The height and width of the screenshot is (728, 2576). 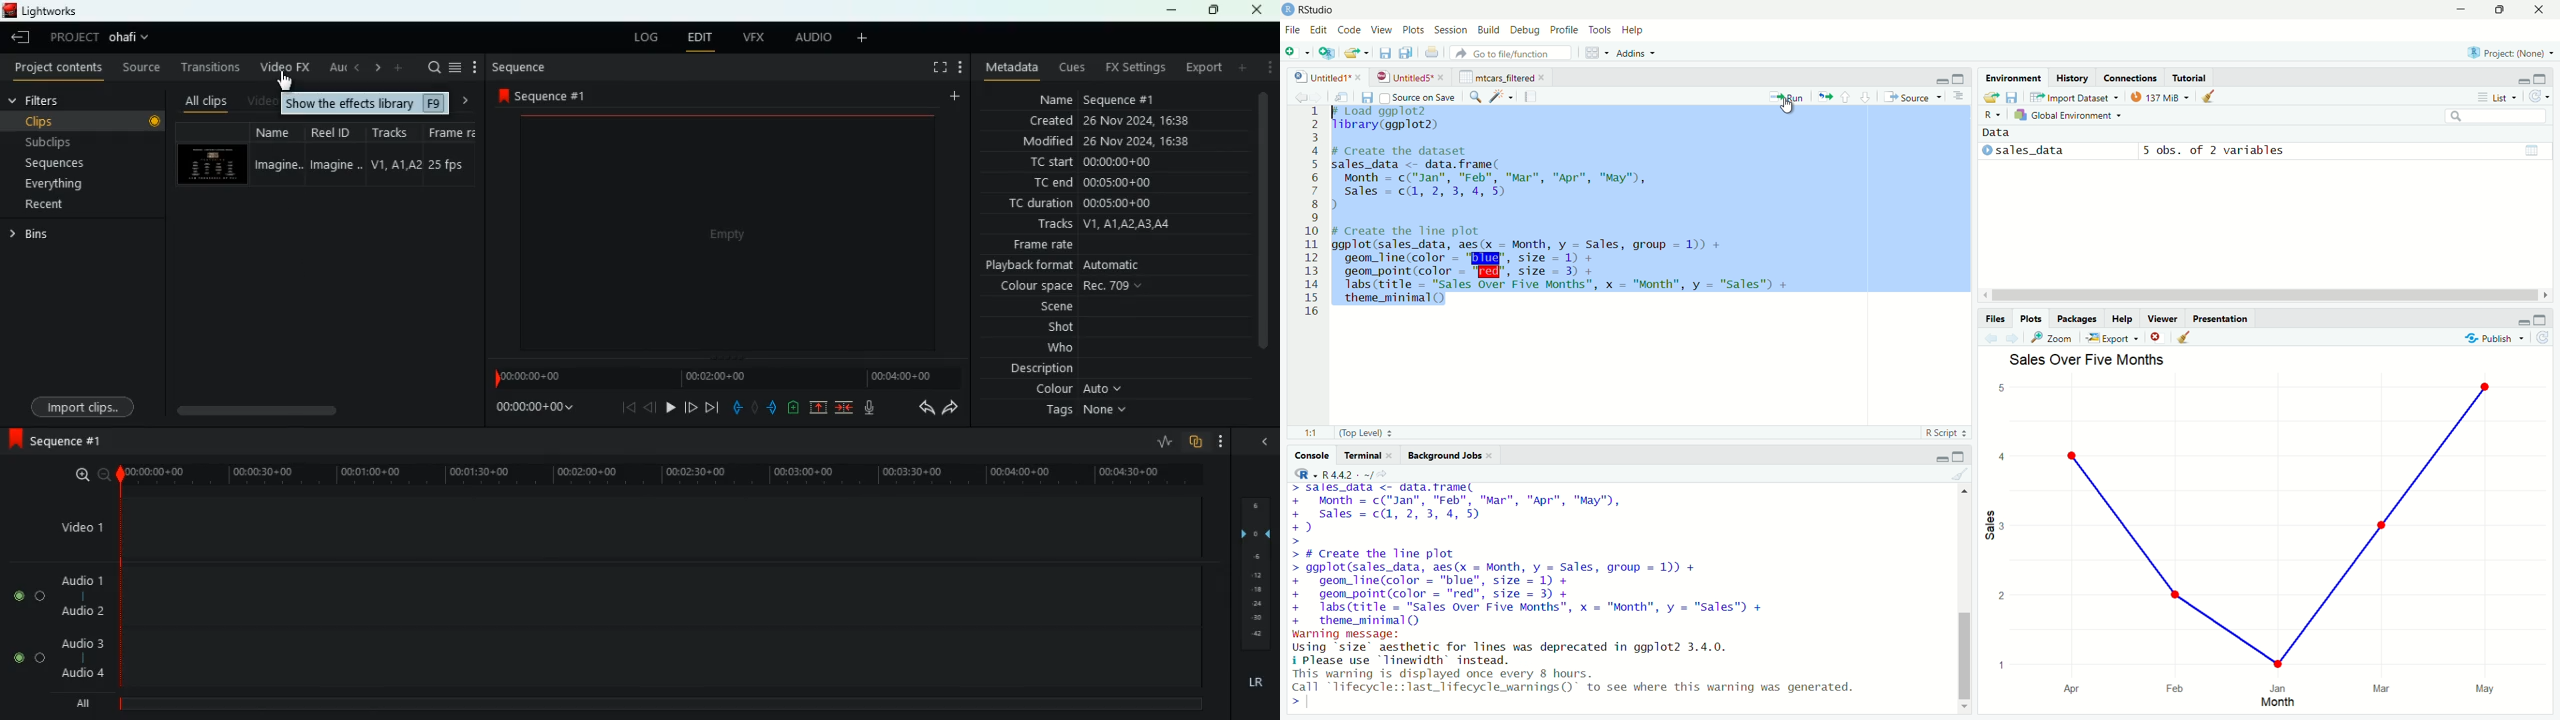 I want to click on session, so click(x=1451, y=31).